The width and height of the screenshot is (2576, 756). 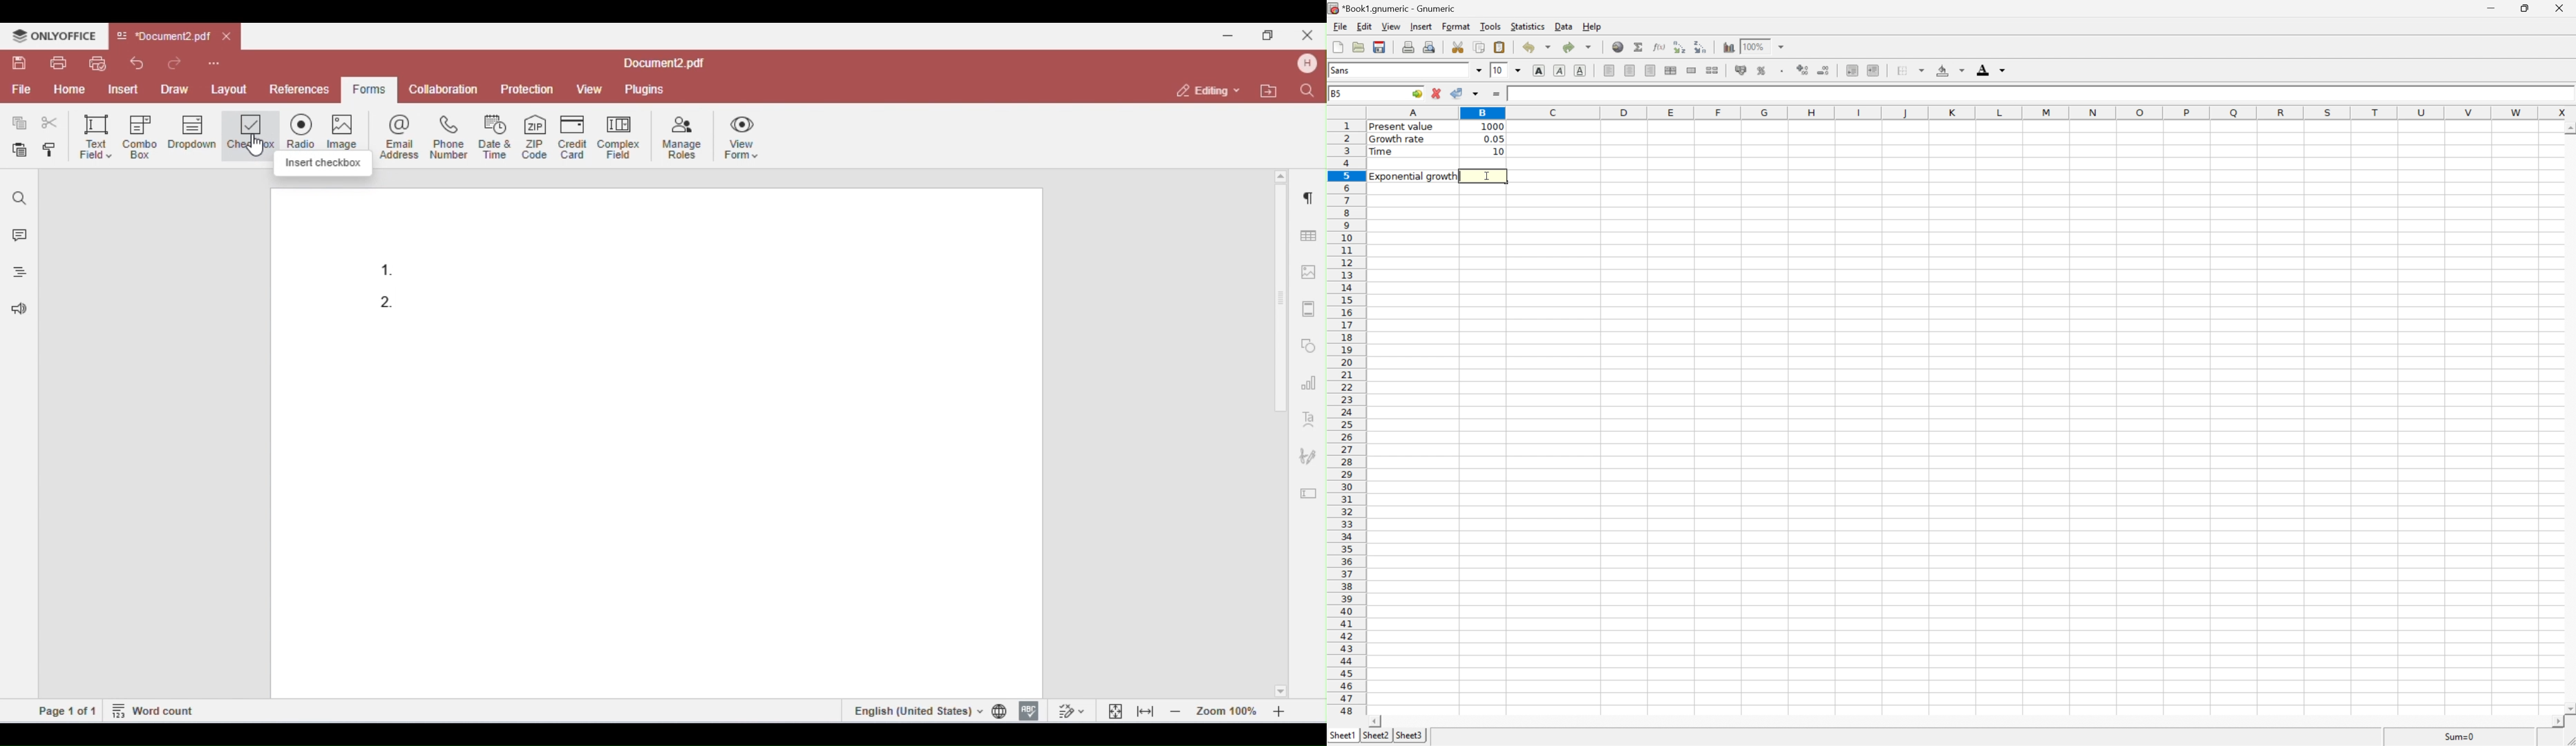 What do you see at coordinates (1437, 92) in the screenshot?
I see `Cancel changes` at bounding box center [1437, 92].